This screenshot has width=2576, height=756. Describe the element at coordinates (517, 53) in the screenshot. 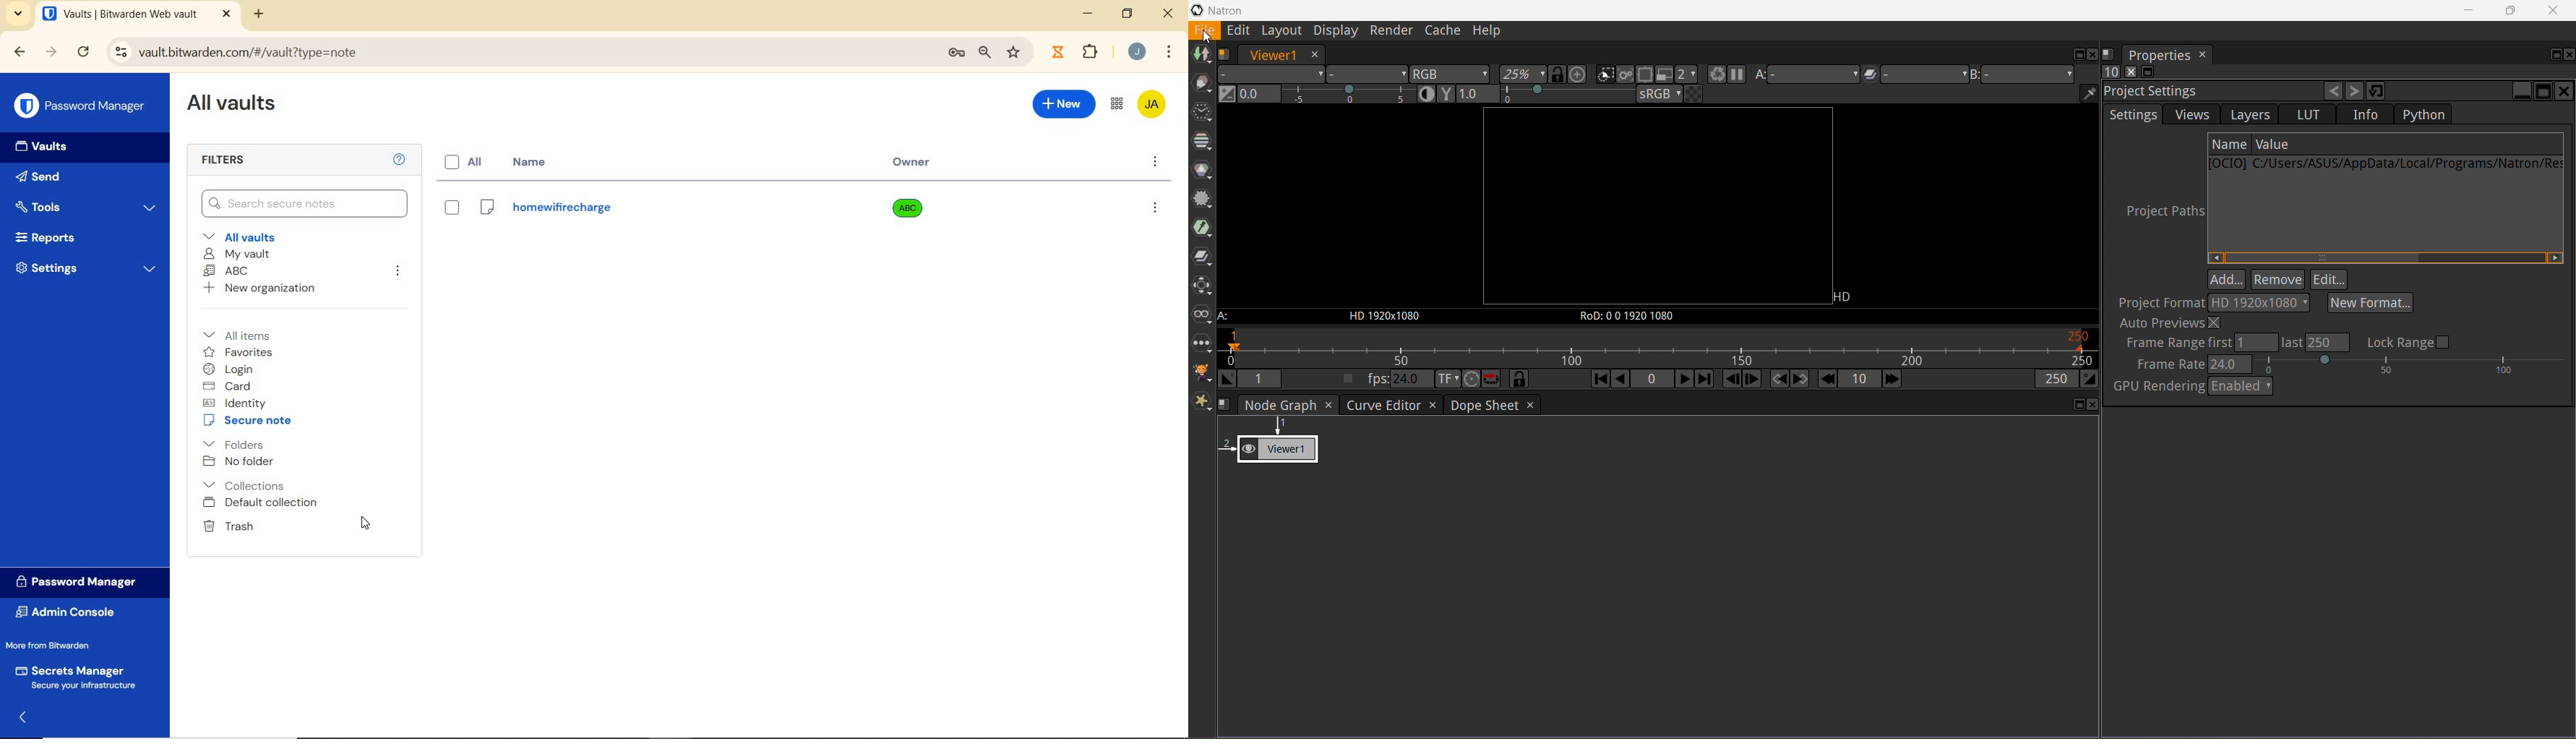

I see `address bar` at that location.